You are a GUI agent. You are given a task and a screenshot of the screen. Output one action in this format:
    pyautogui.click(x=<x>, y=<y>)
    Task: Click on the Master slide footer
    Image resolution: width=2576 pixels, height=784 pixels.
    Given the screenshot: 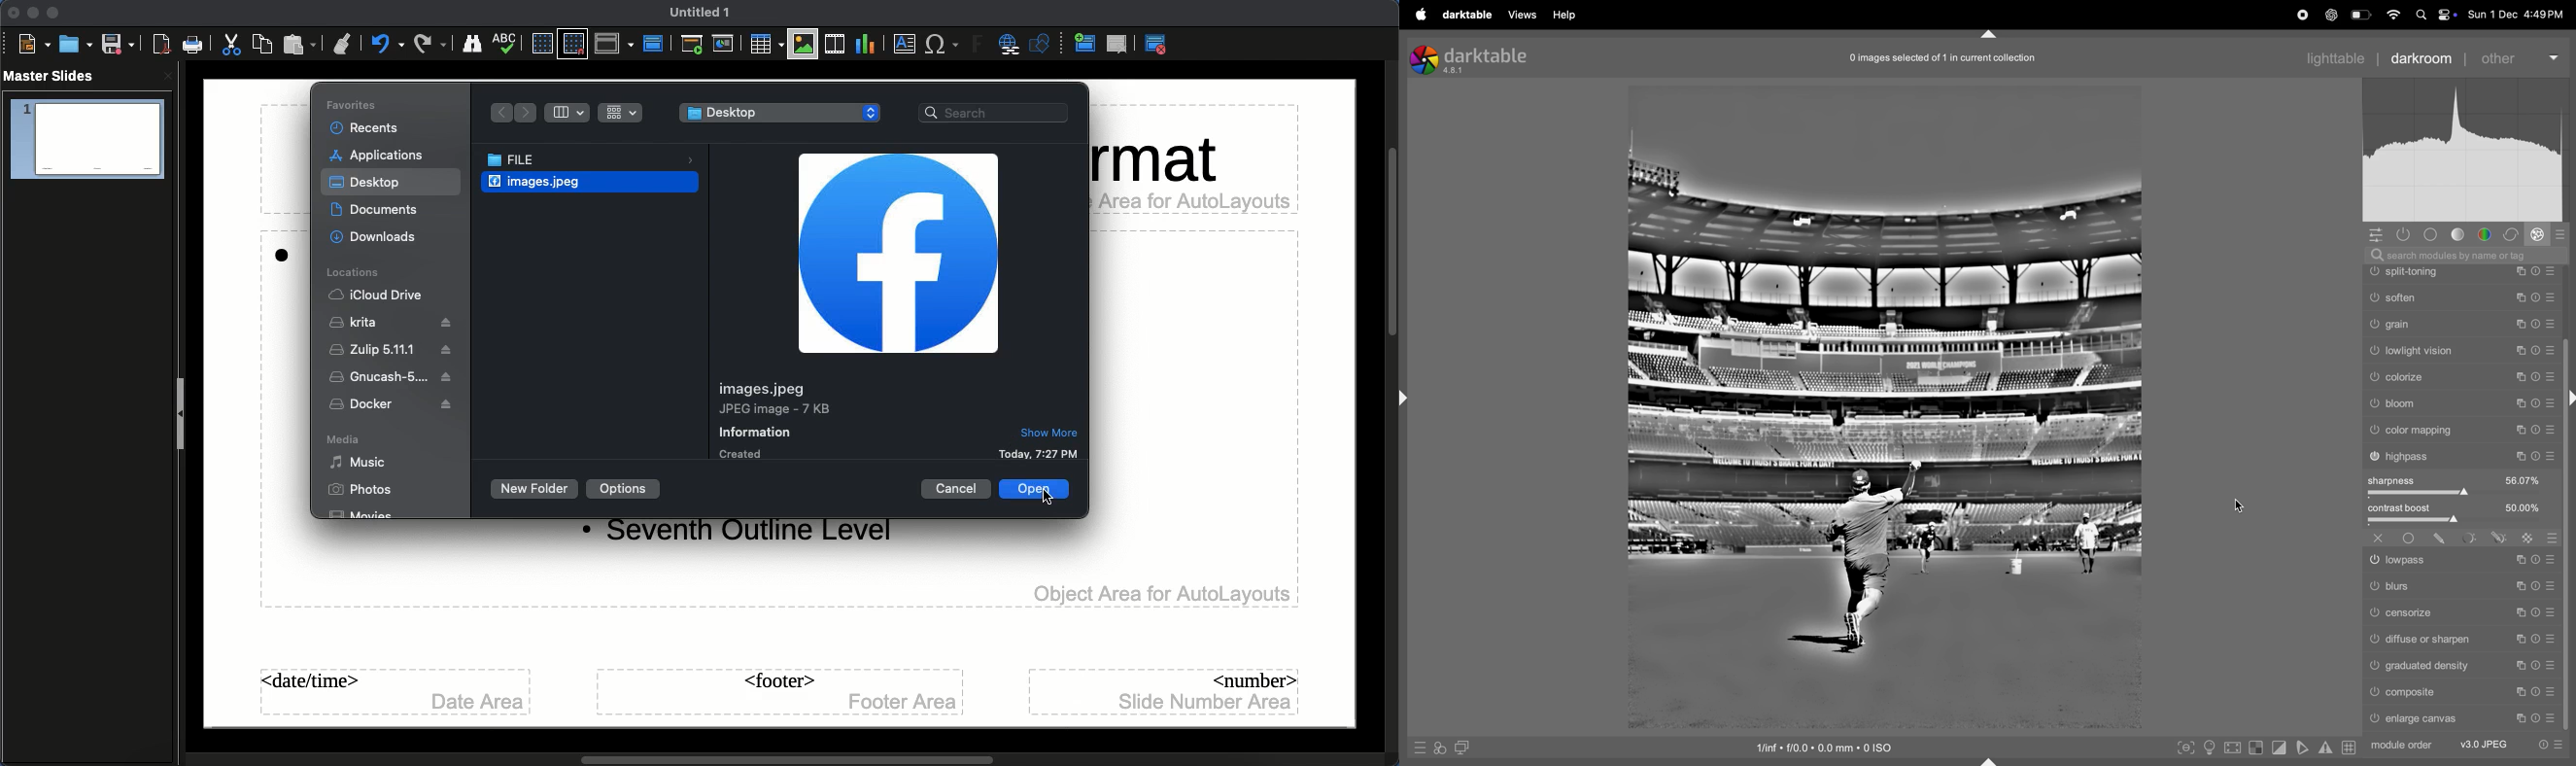 What is the action you would take?
    pyautogui.click(x=782, y=692)
    